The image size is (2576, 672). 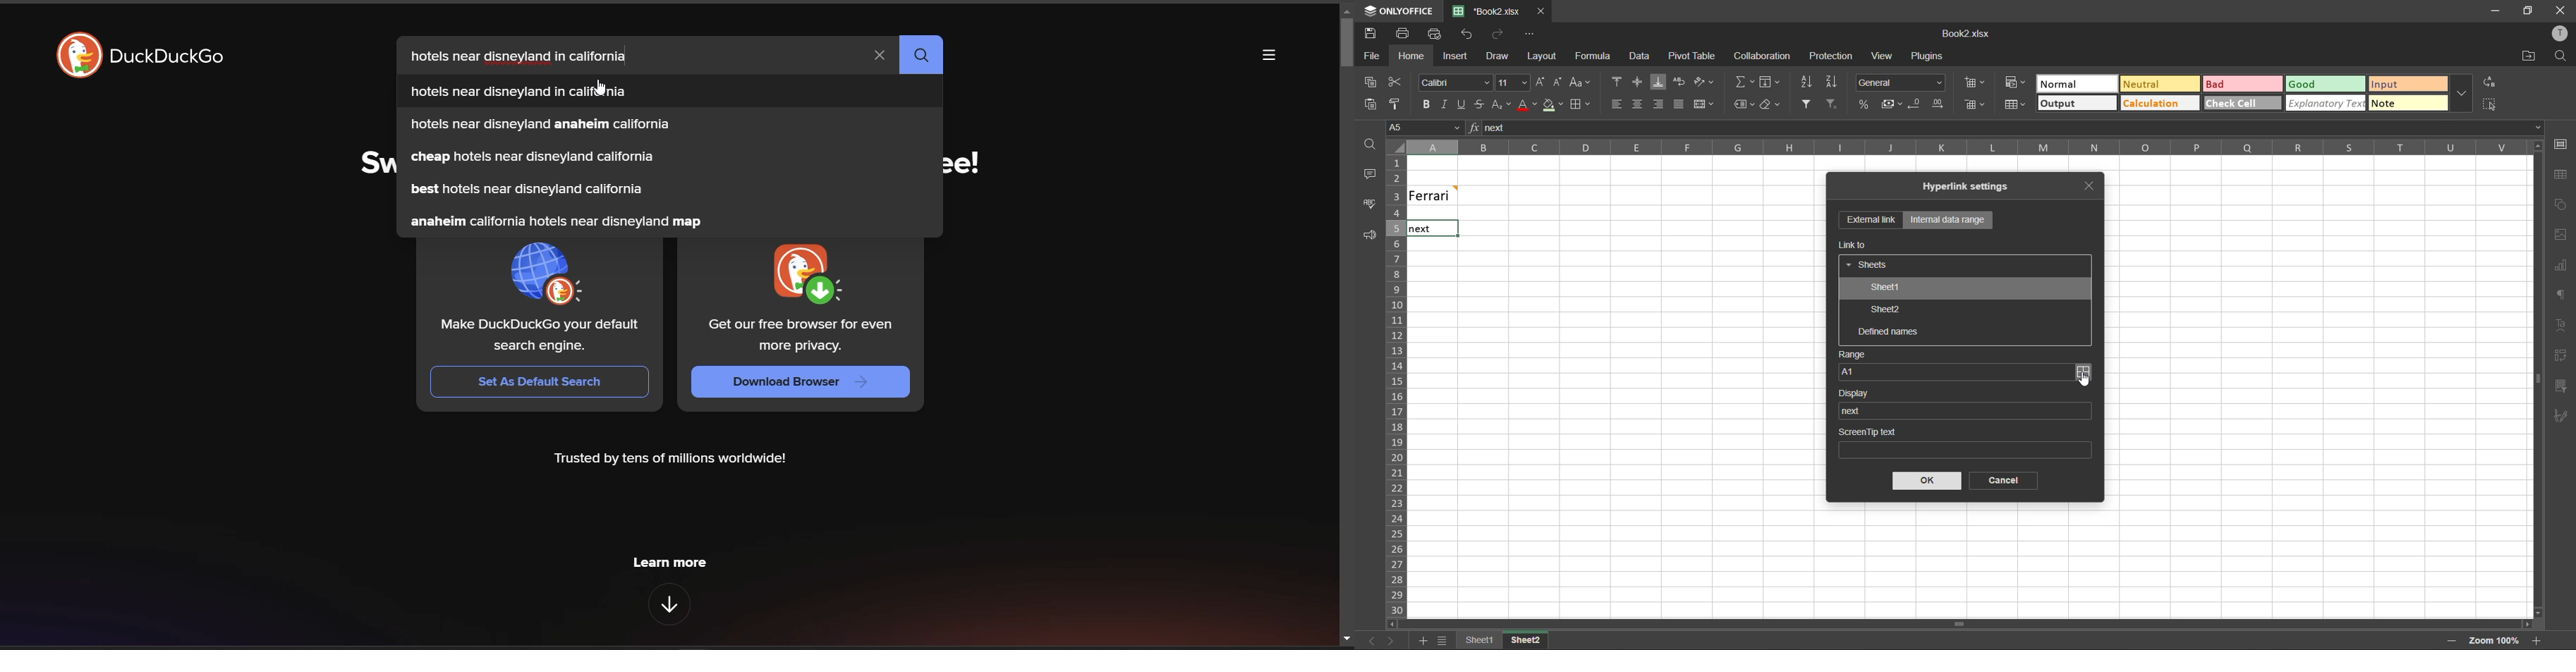 What do you see at coordinates (2491, 10) in the screenshot?
I see `minimize` at bounding box center [2491, 10].